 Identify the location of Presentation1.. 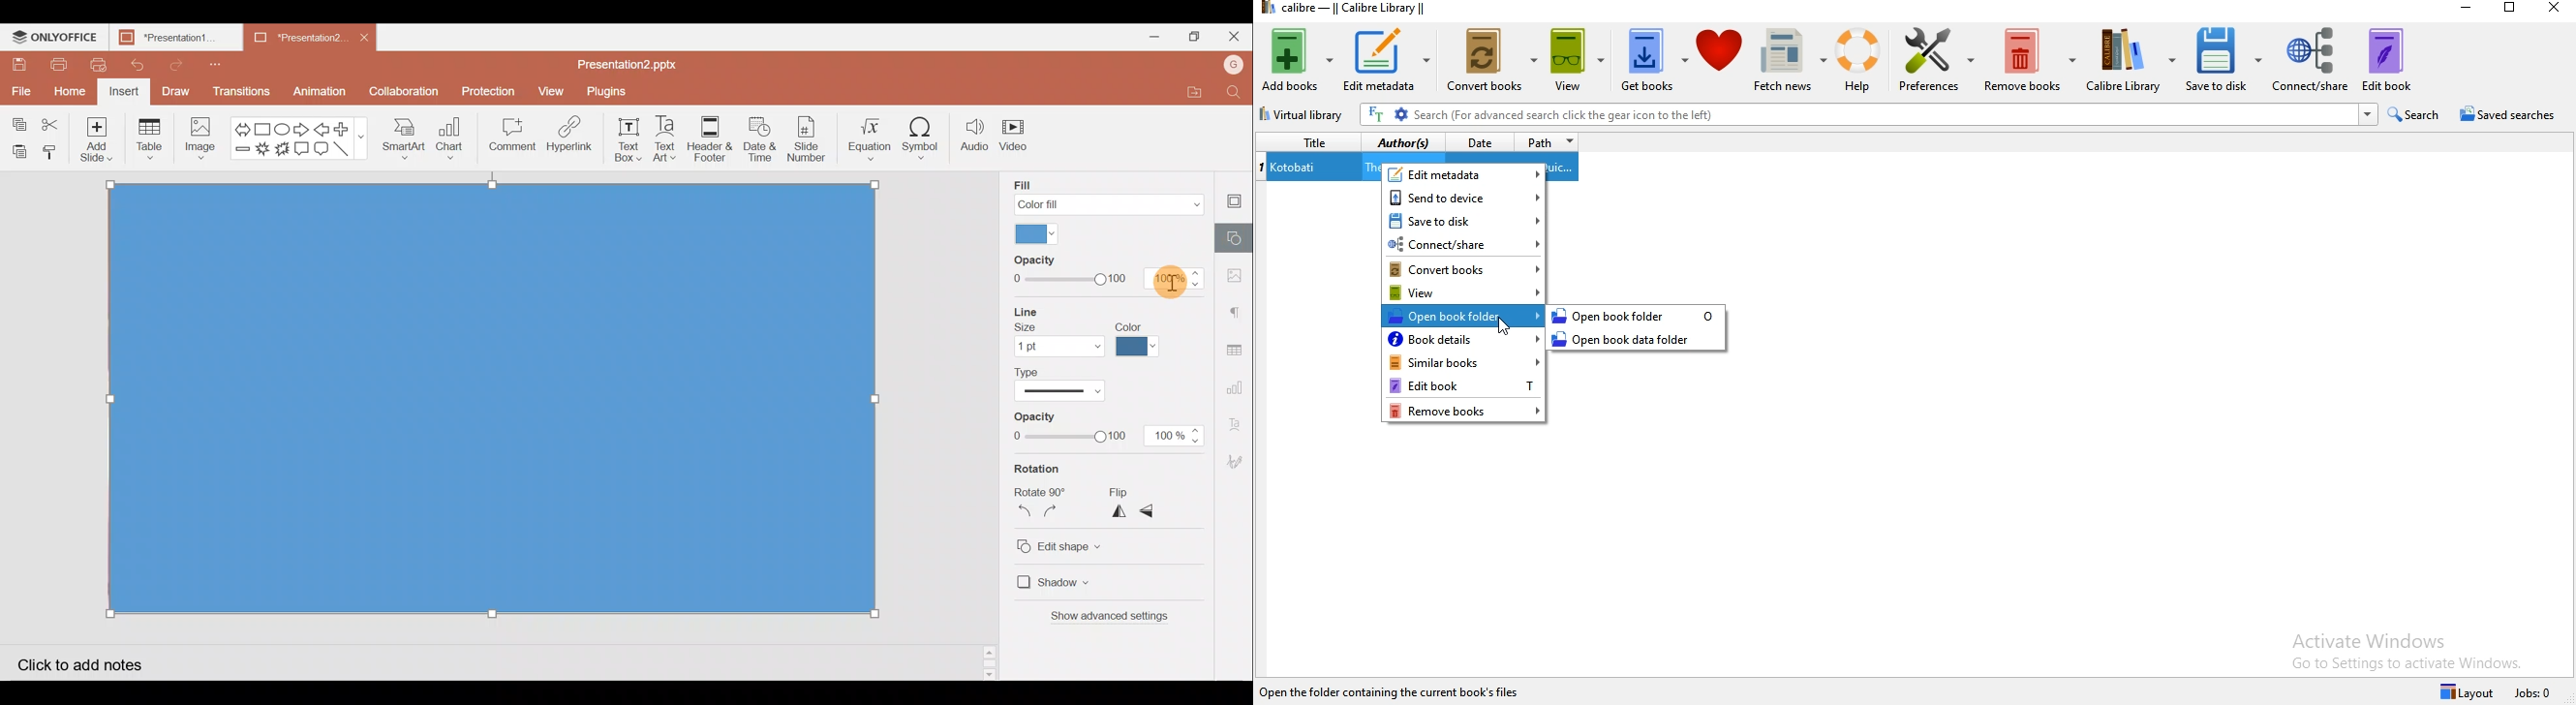
(171, 38).